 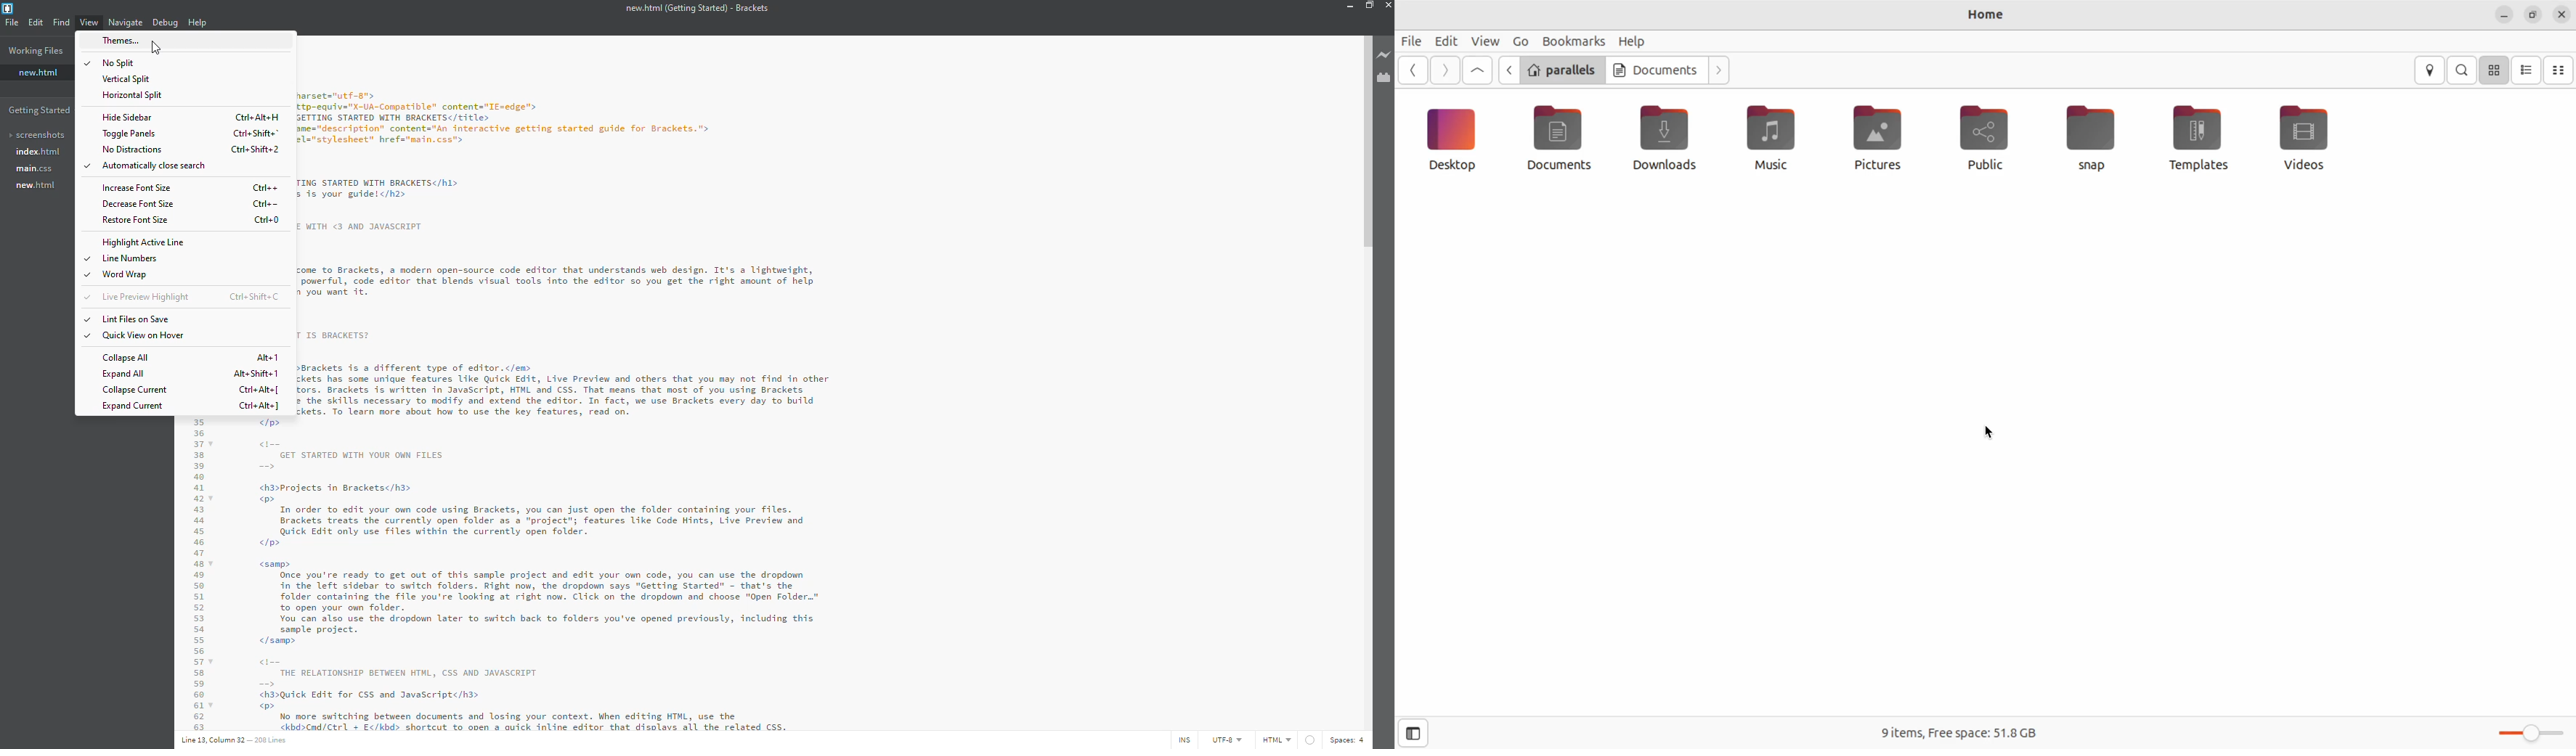 What do you see at coordinates (33, 169) in the screenshot?
I see `main` at bounding box center [33, 169].